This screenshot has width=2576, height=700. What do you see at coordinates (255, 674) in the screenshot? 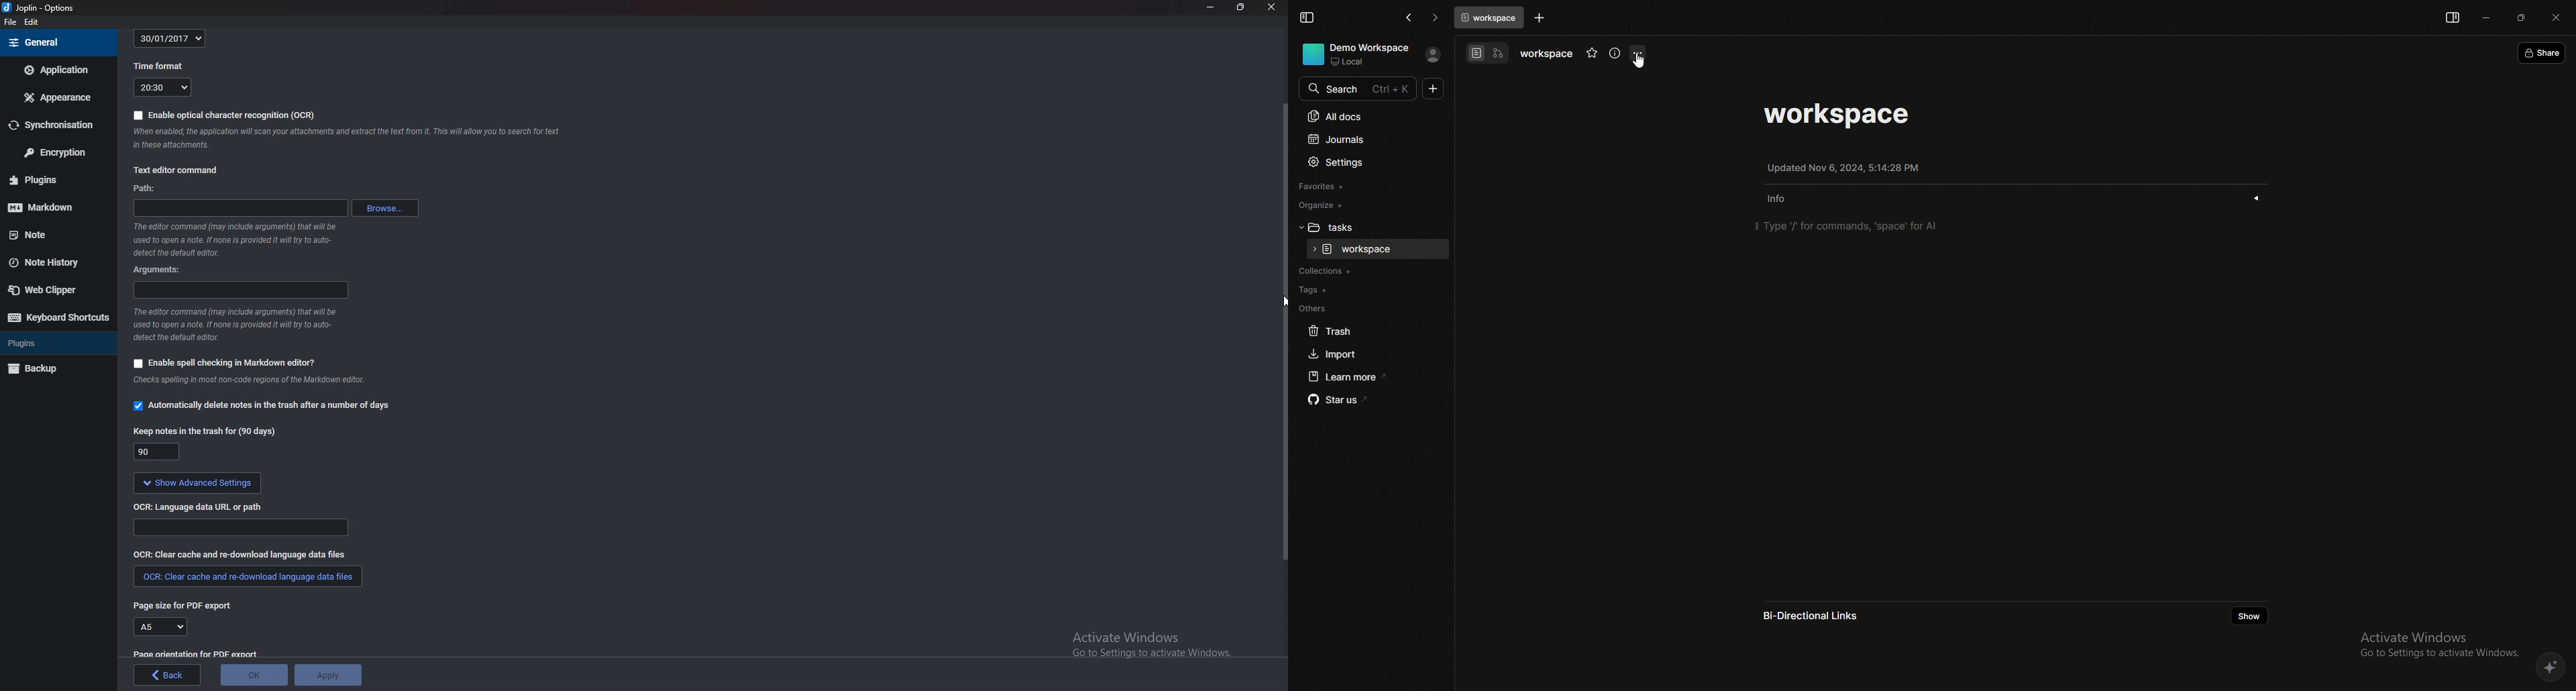
I see `ok` at bounding box center [255, 674].